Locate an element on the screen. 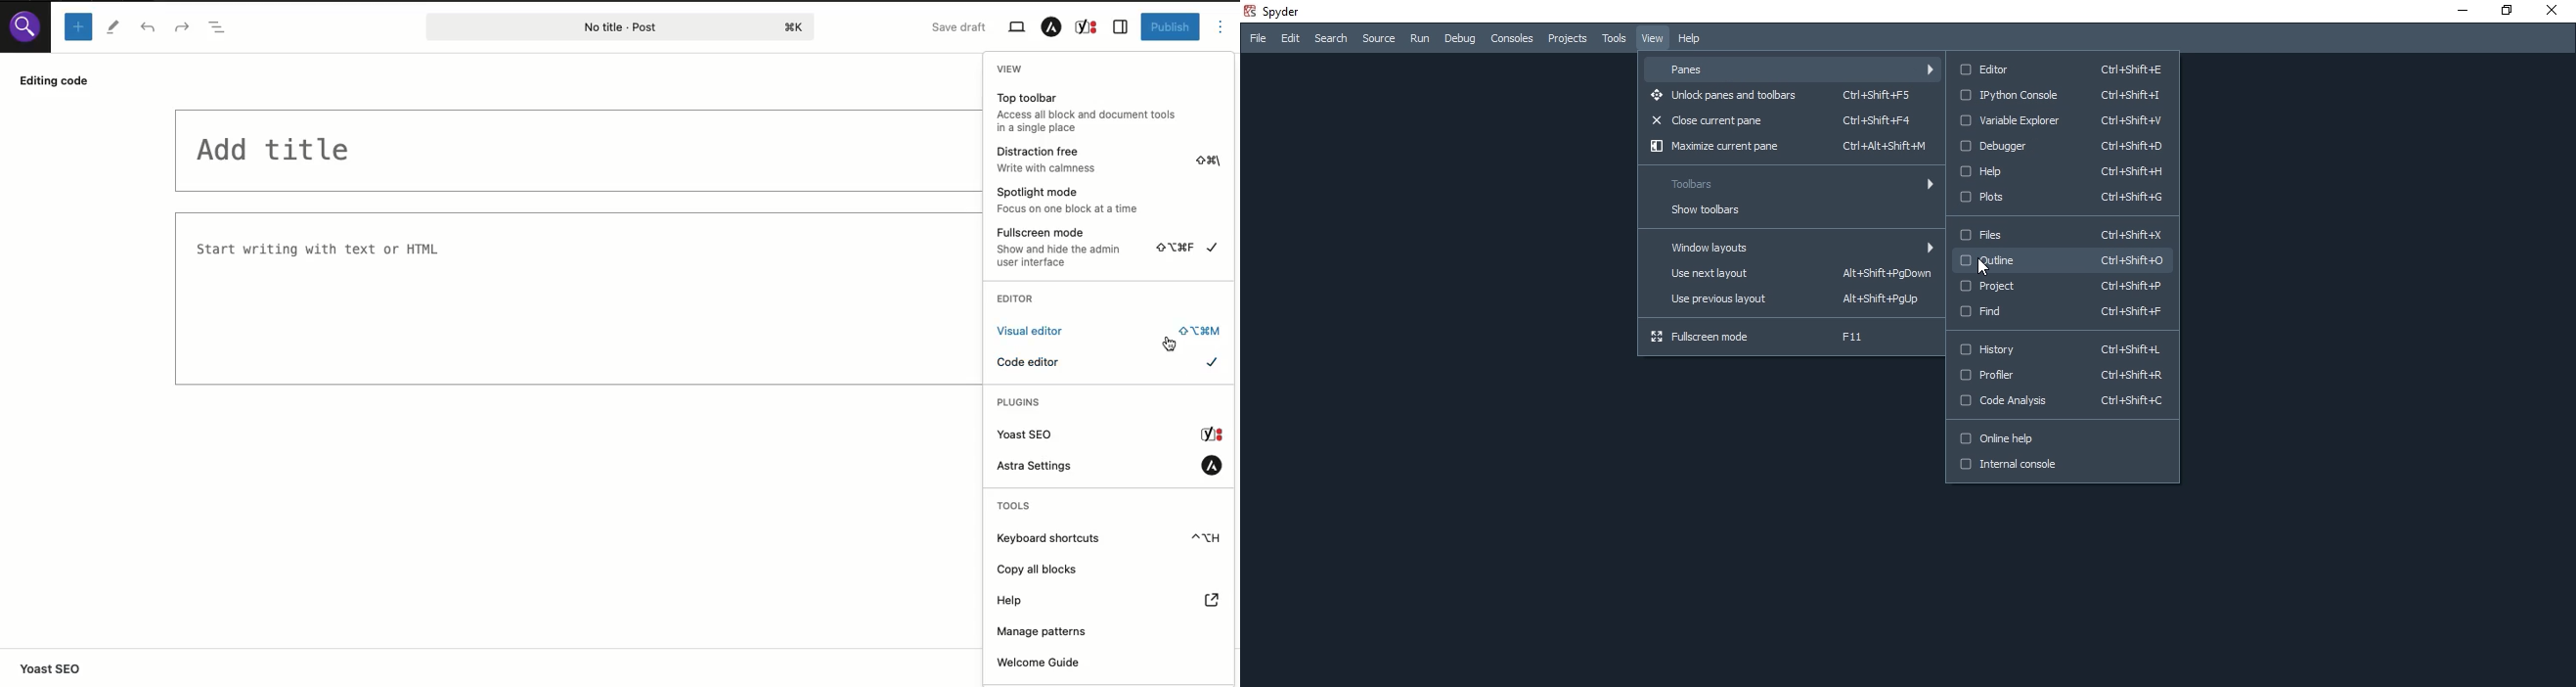 This screenshot has height=700, width=2576. Debugger is located at coordinates (2065, 146).